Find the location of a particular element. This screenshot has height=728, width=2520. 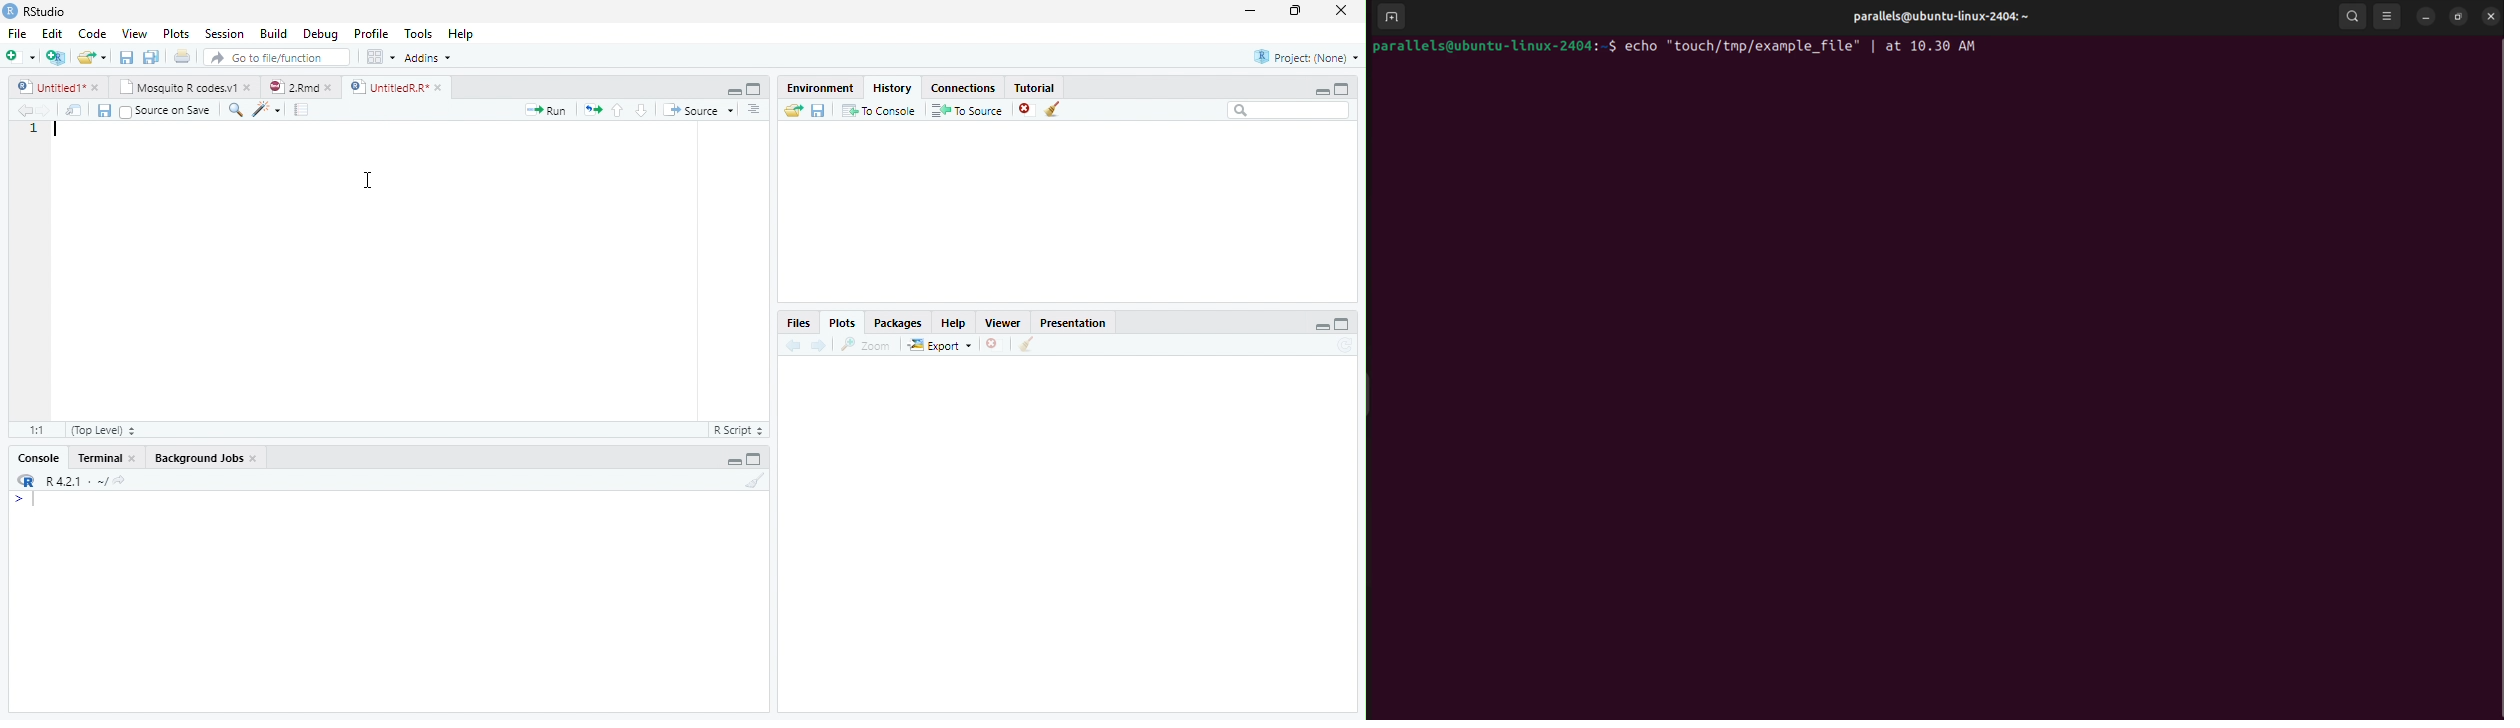

show in window is located at coordinates (75, 111).